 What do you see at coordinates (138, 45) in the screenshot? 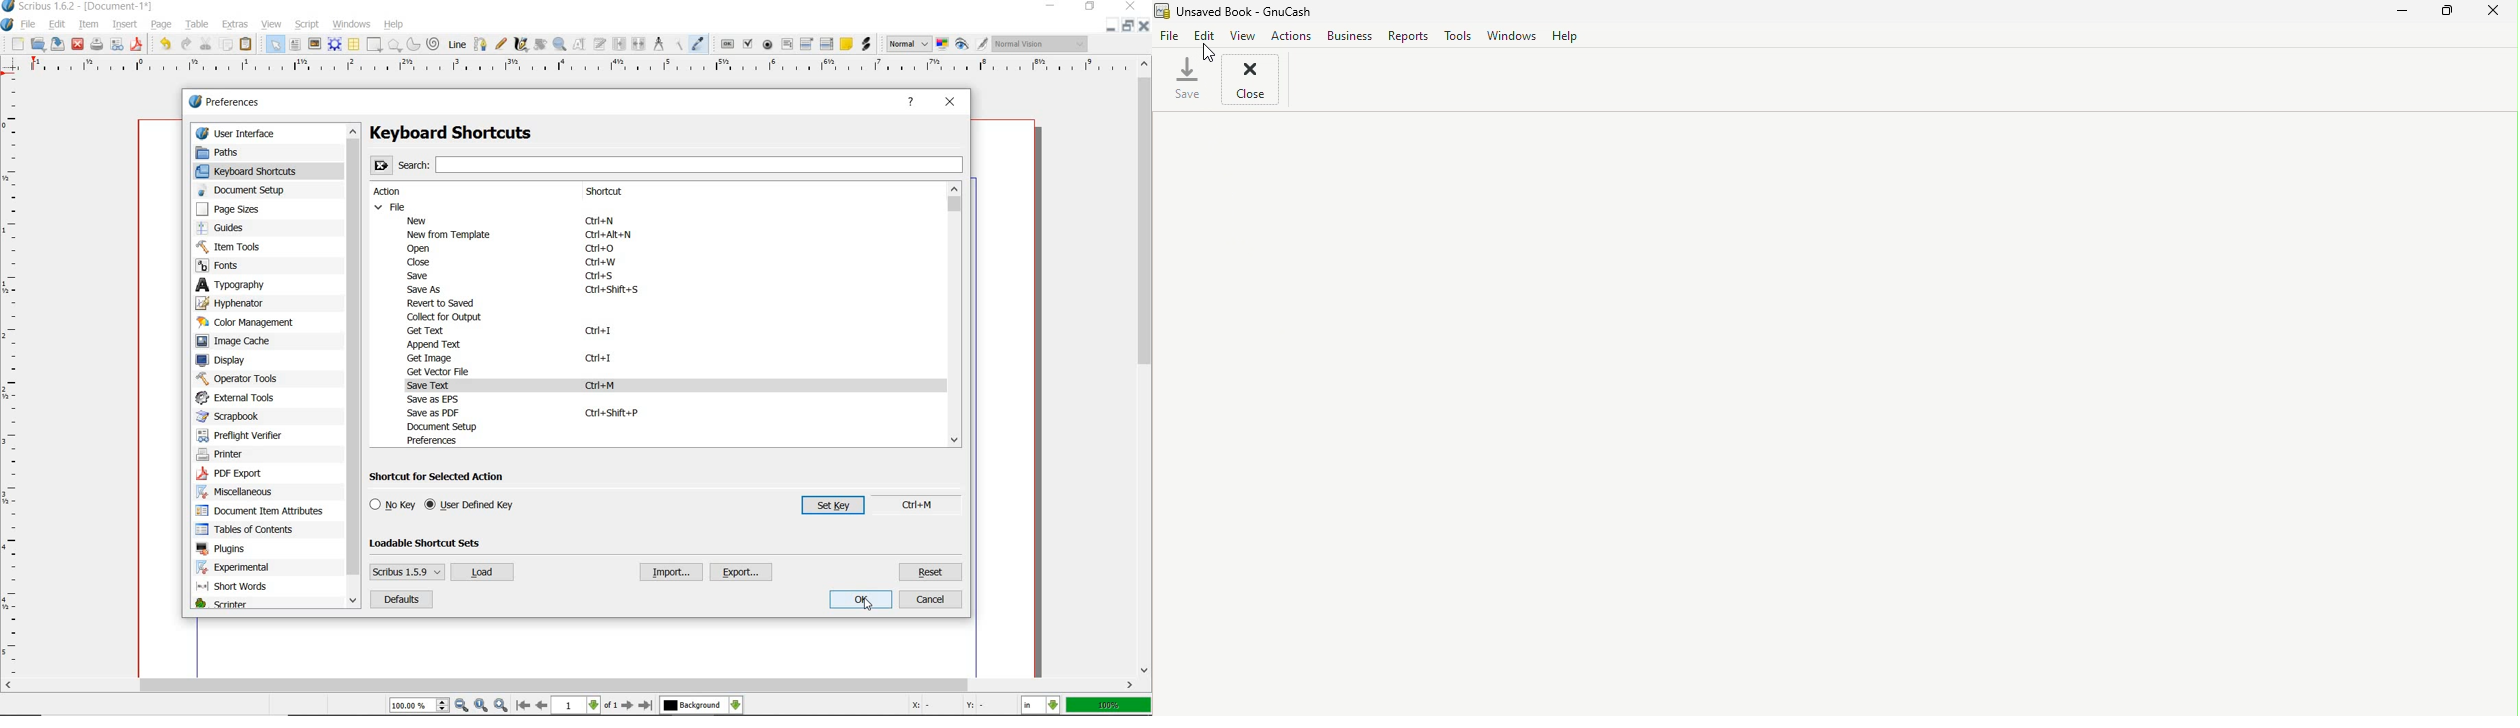
I see `save as pdf` at bounding box center [138, 45].